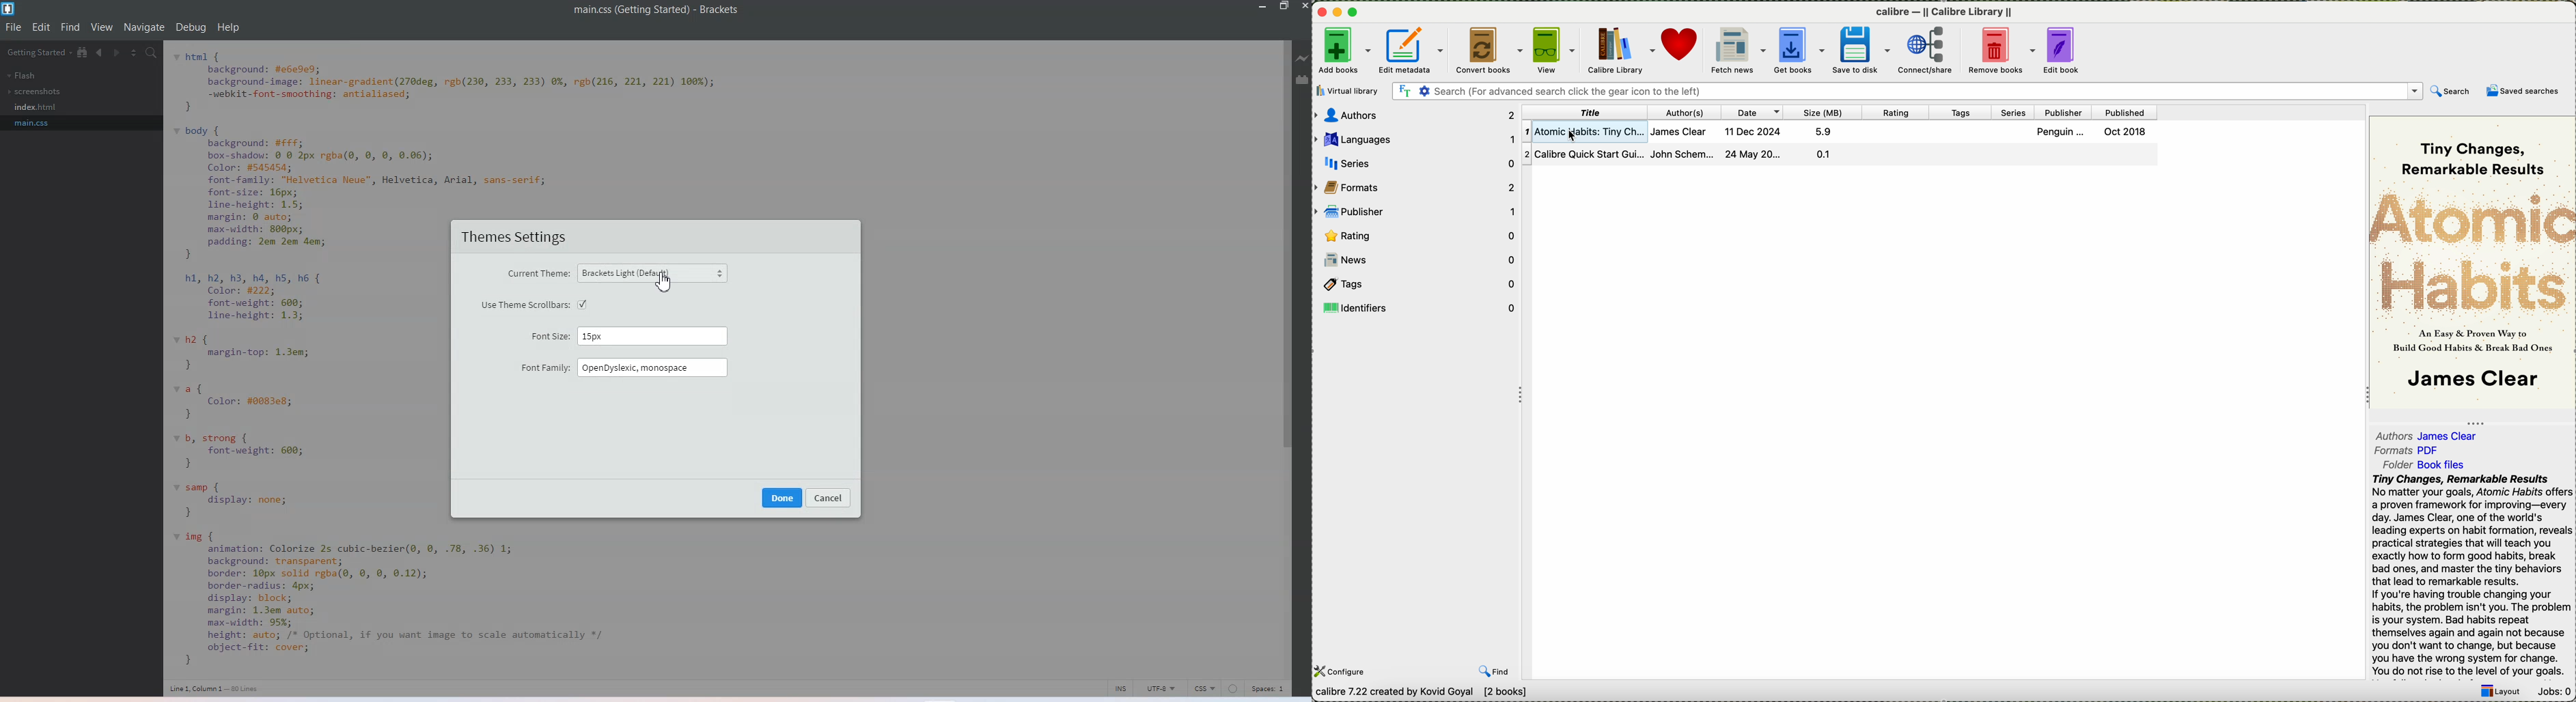  I want to click on screenshots, so click(36, 92).